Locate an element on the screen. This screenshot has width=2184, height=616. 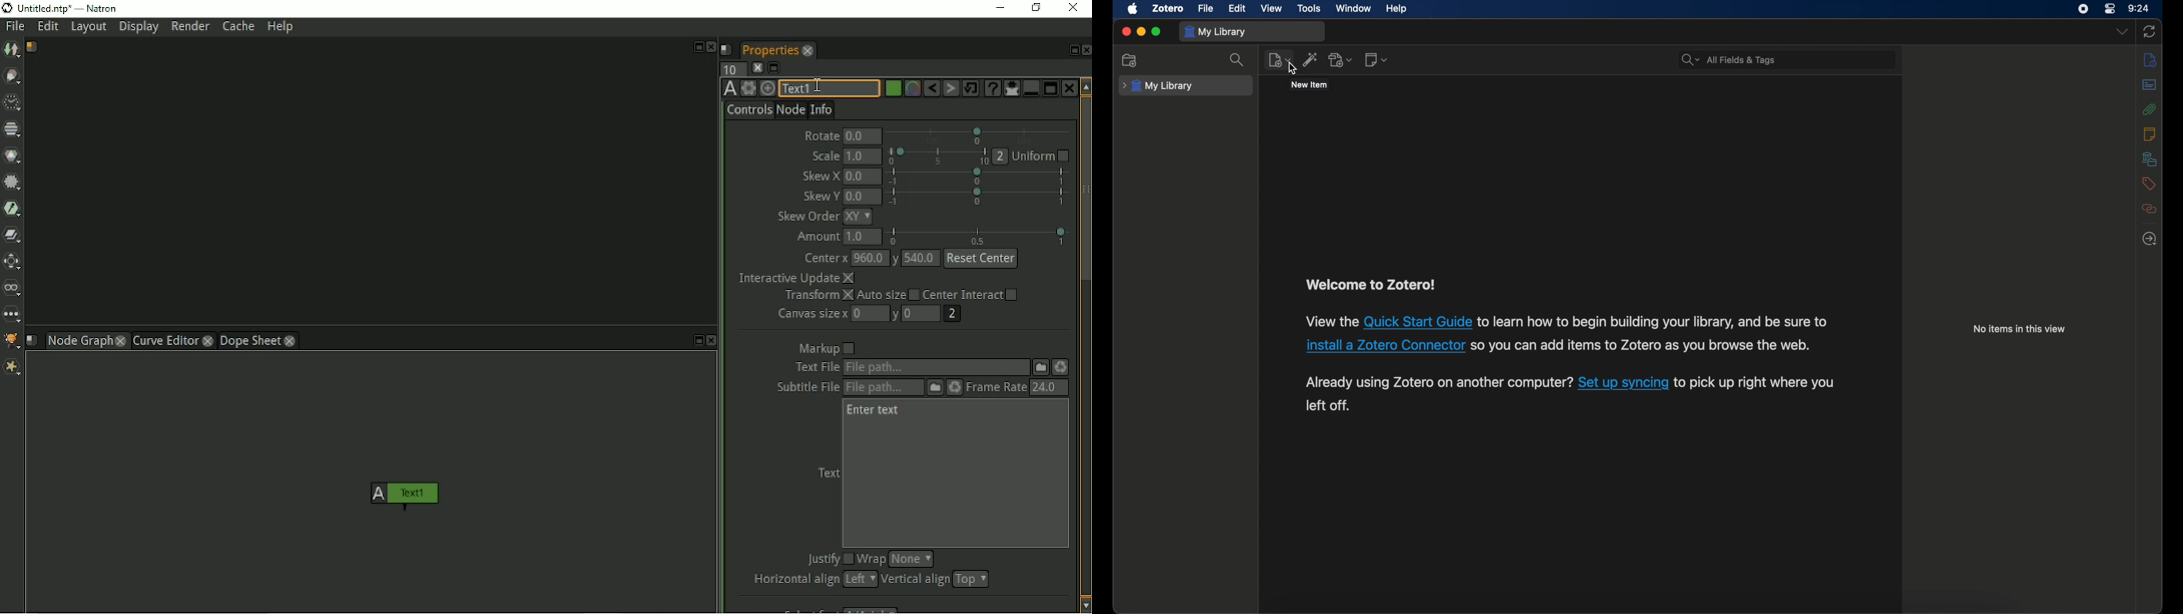
Wrap is located at coordinates (871, 559).